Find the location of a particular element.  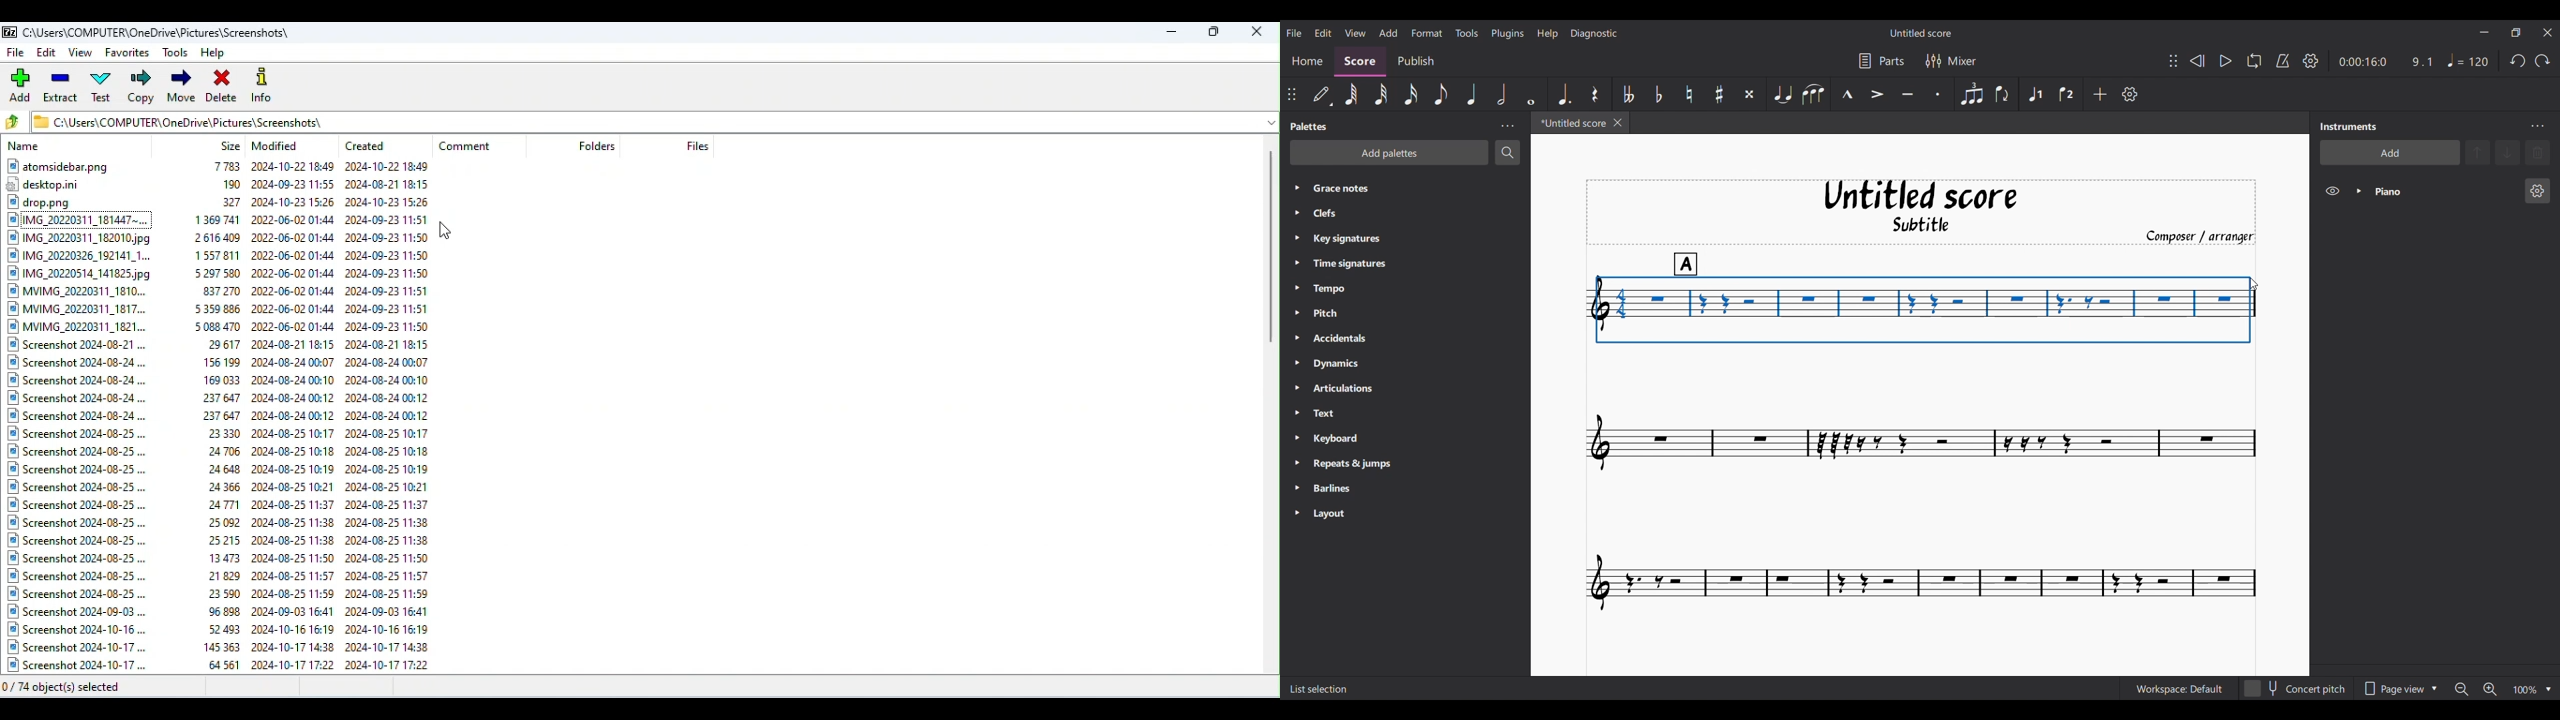

Text is located at coordinates (1350, 414).